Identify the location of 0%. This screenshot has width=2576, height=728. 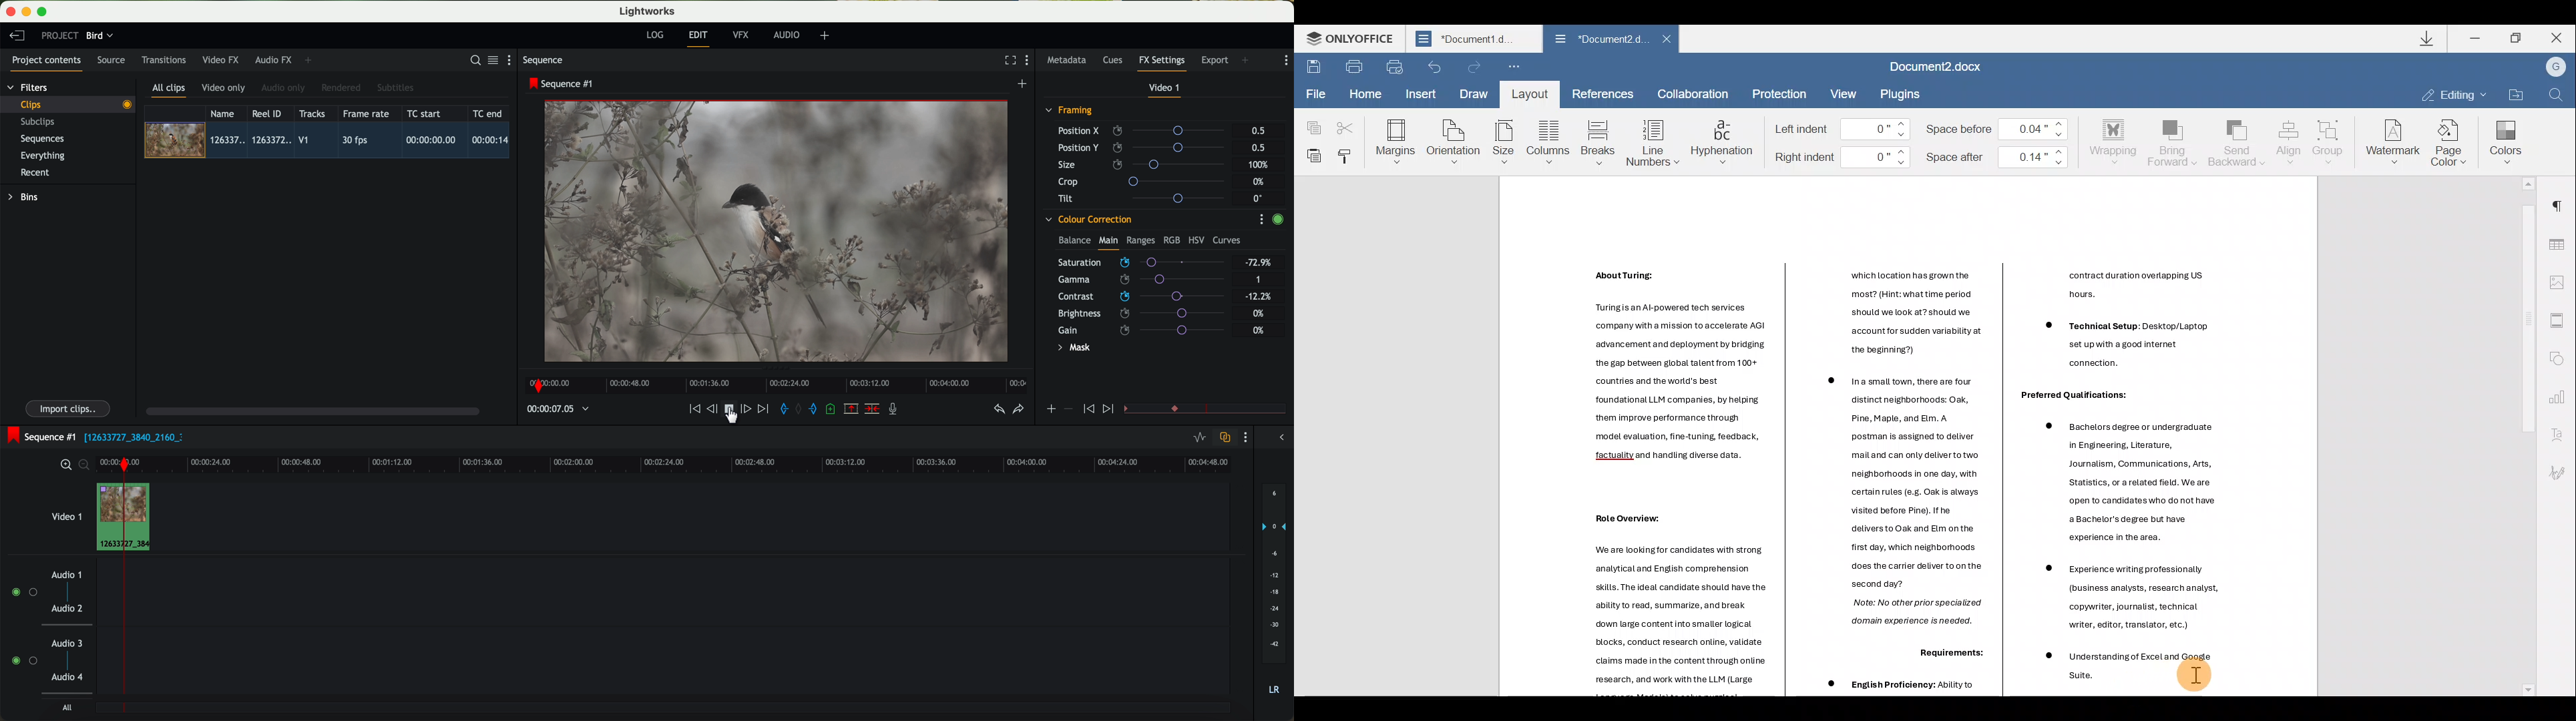
(1259, 312).